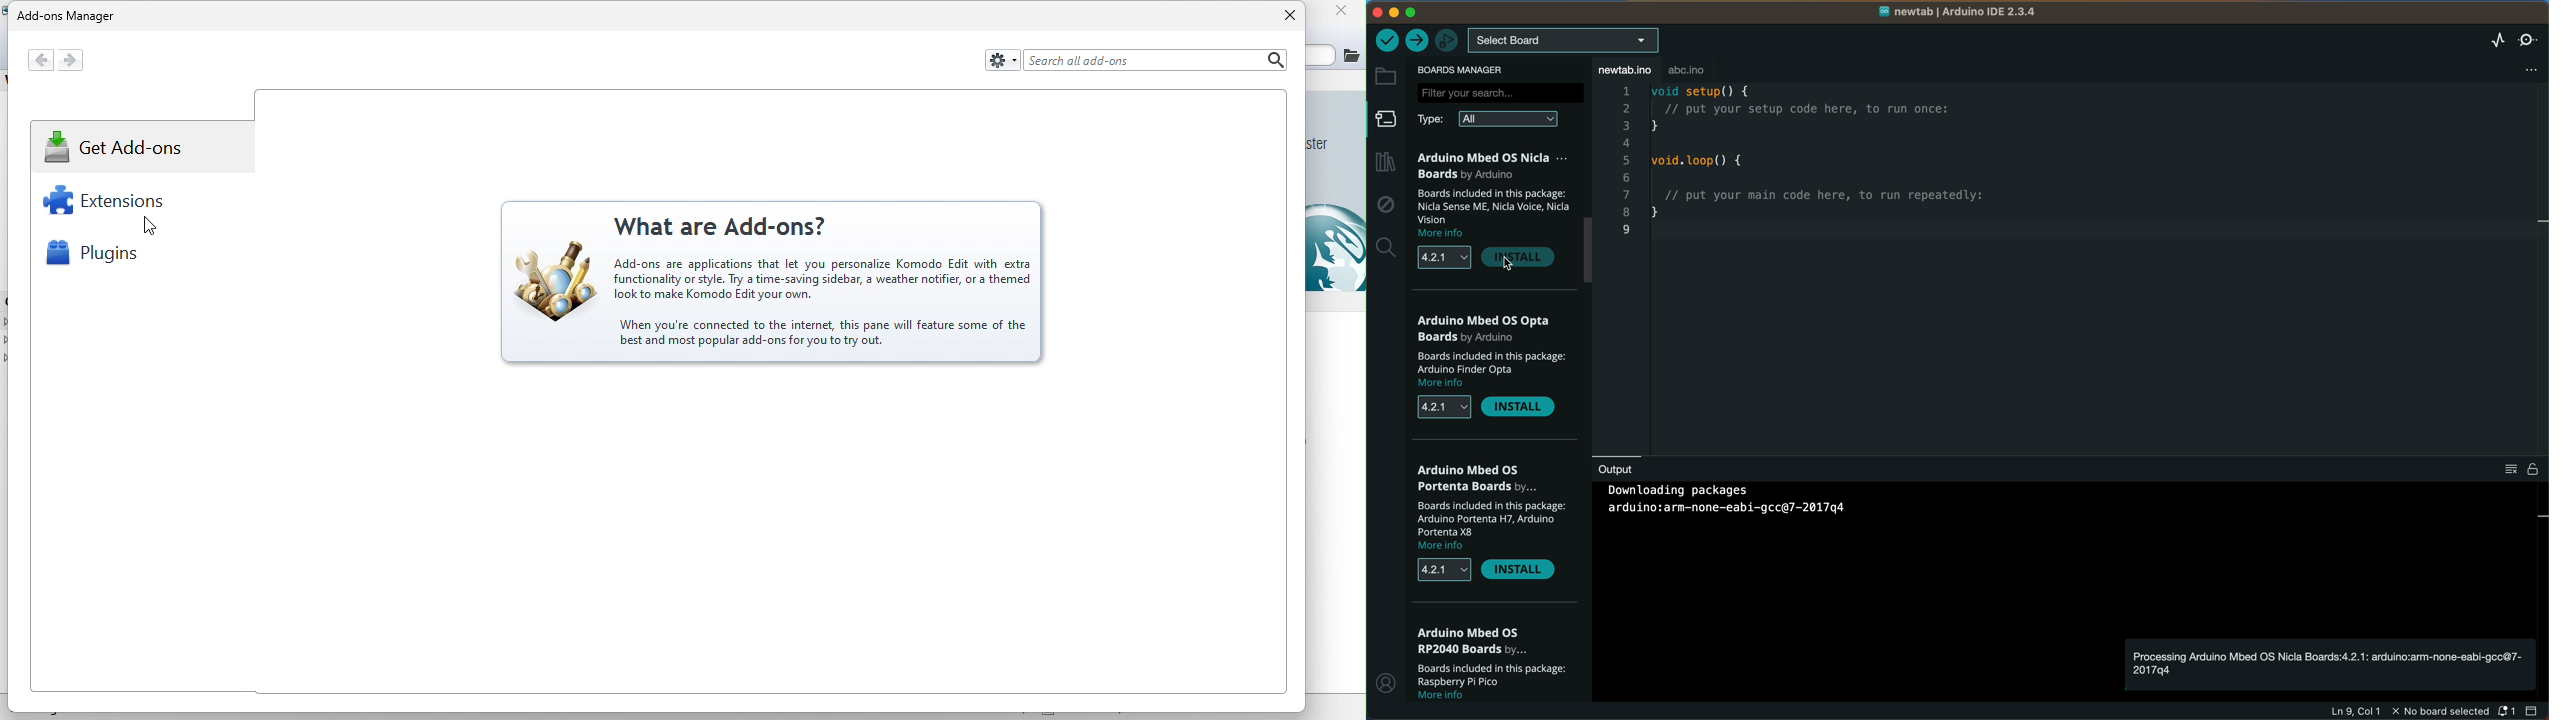 The width and height of the screenshot is (2576, 728). What do you see at coordinates (1001, 58) in the screenshot?
I see `setting` at bounding box center [1001, 58].